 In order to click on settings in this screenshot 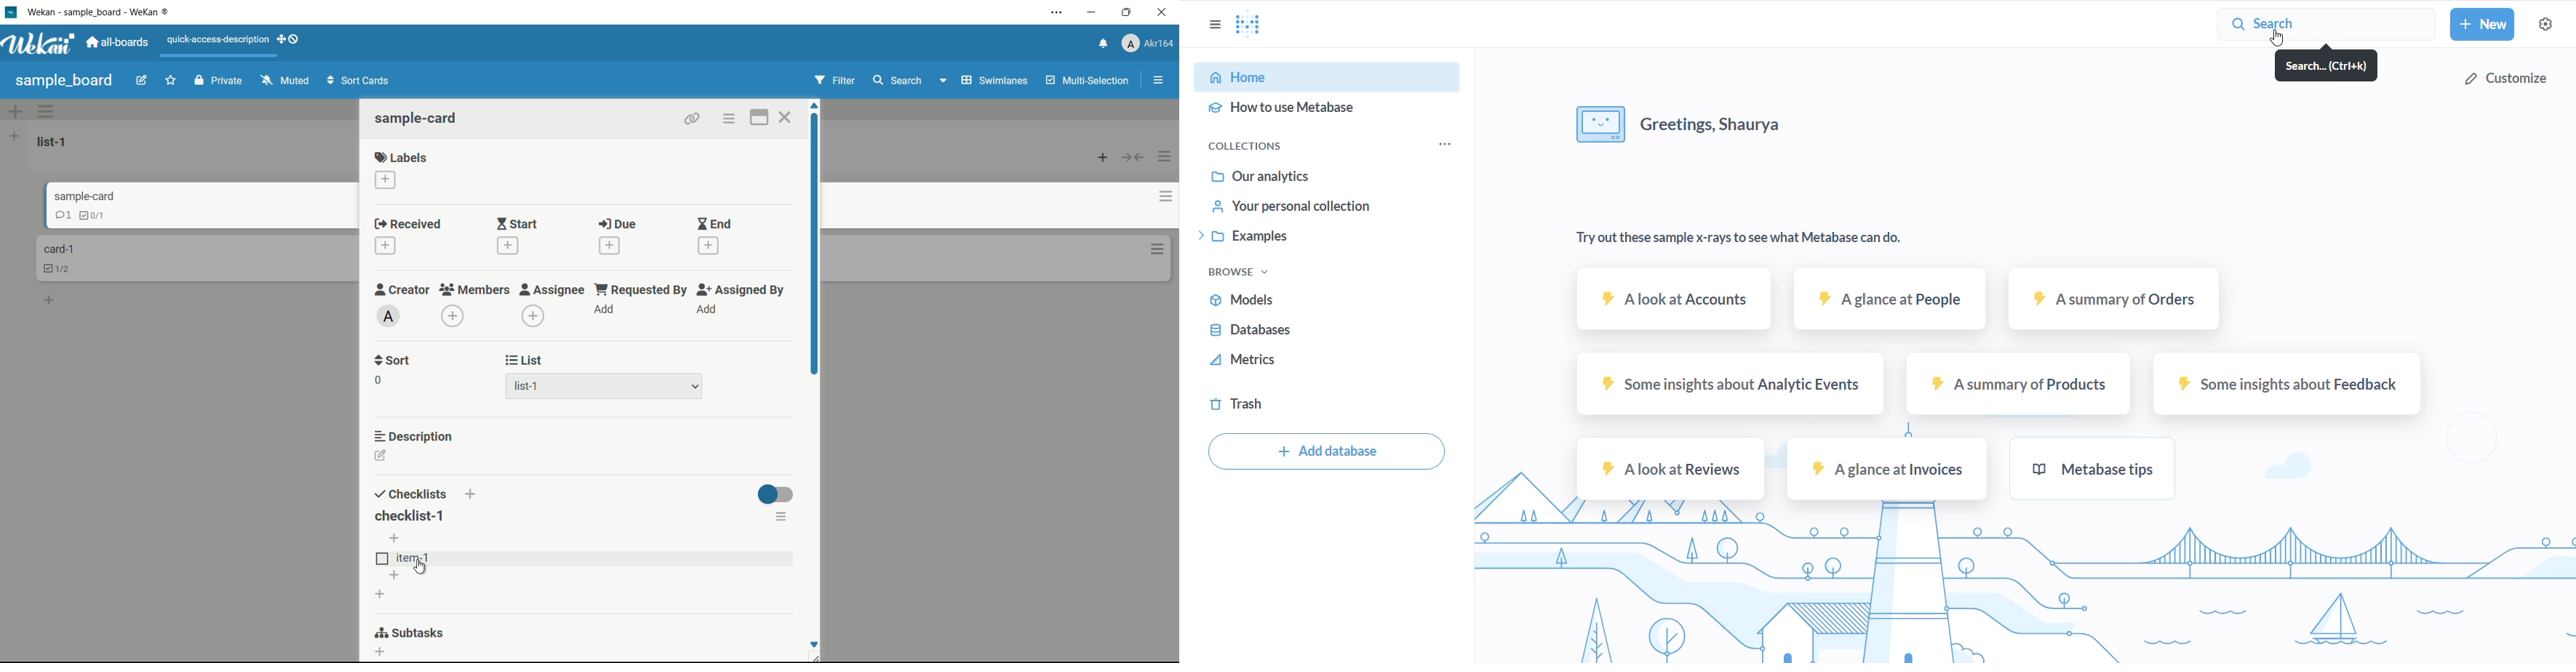, I will do `click(2546, 26)`.